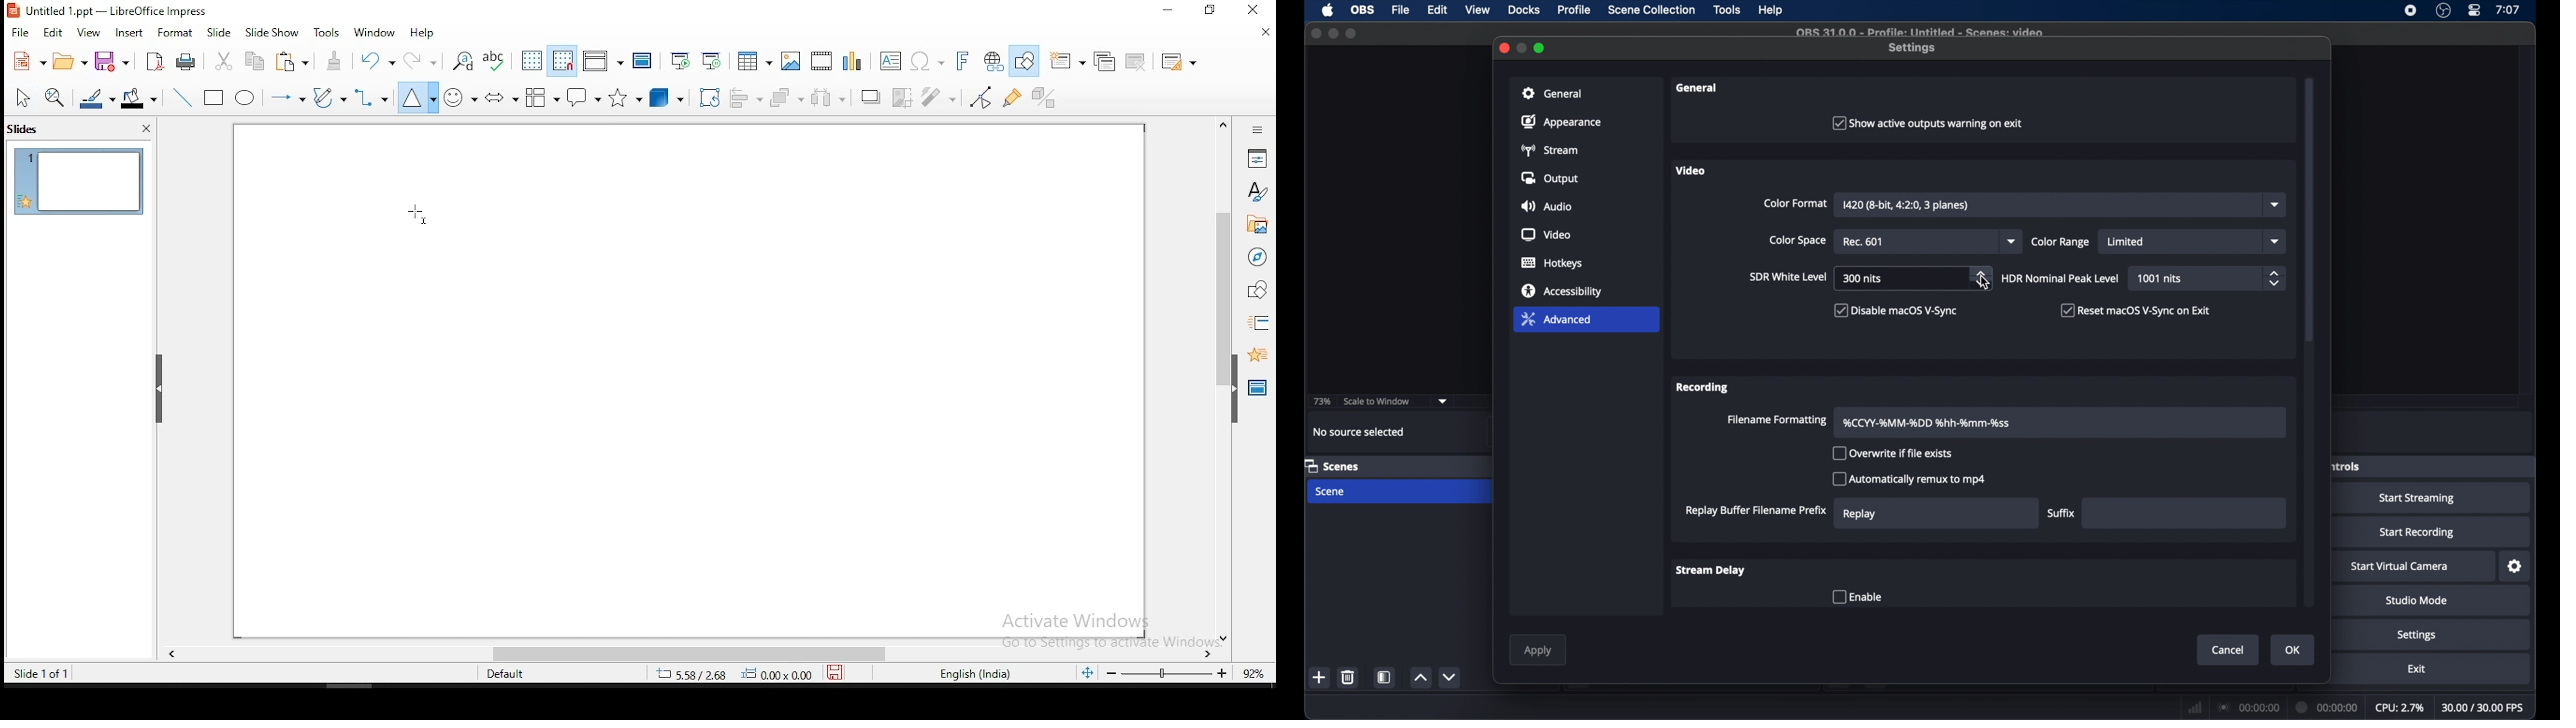 The height and width of the screenshot is (728, 2576). I want to click on file, so click(20, 34).